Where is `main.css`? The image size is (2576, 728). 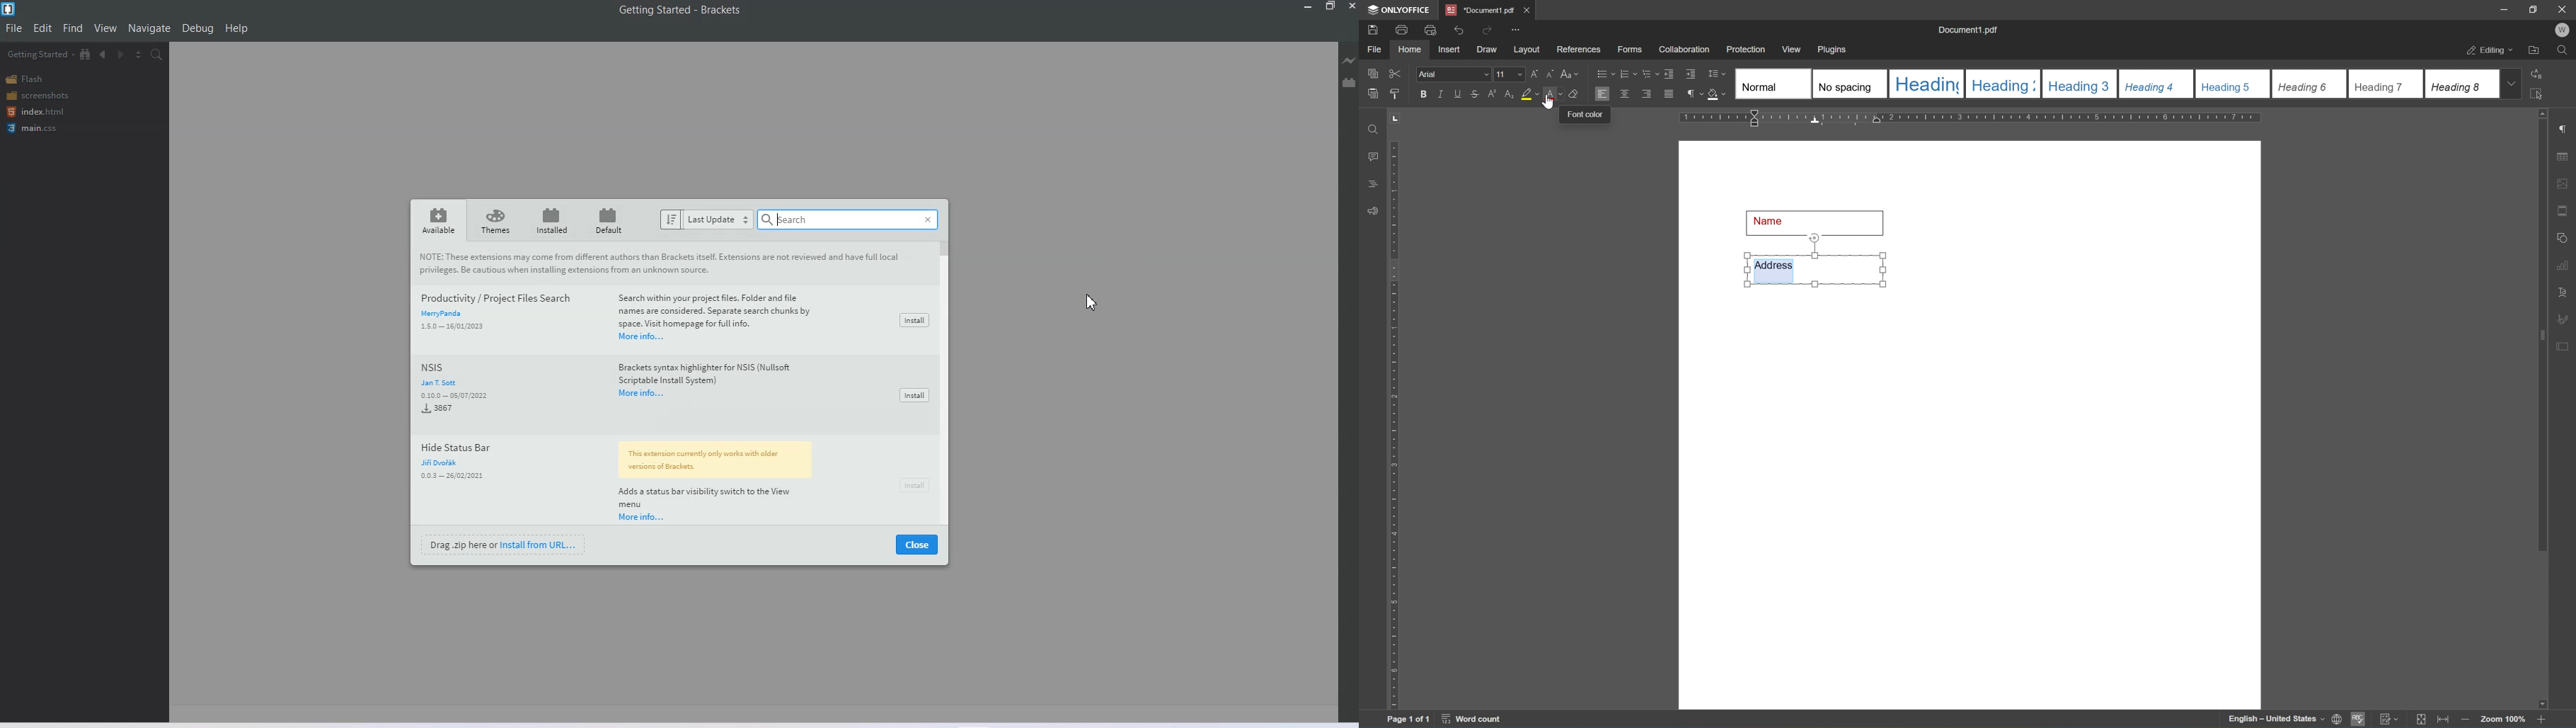 main.css is located at coordinates (35, 128).